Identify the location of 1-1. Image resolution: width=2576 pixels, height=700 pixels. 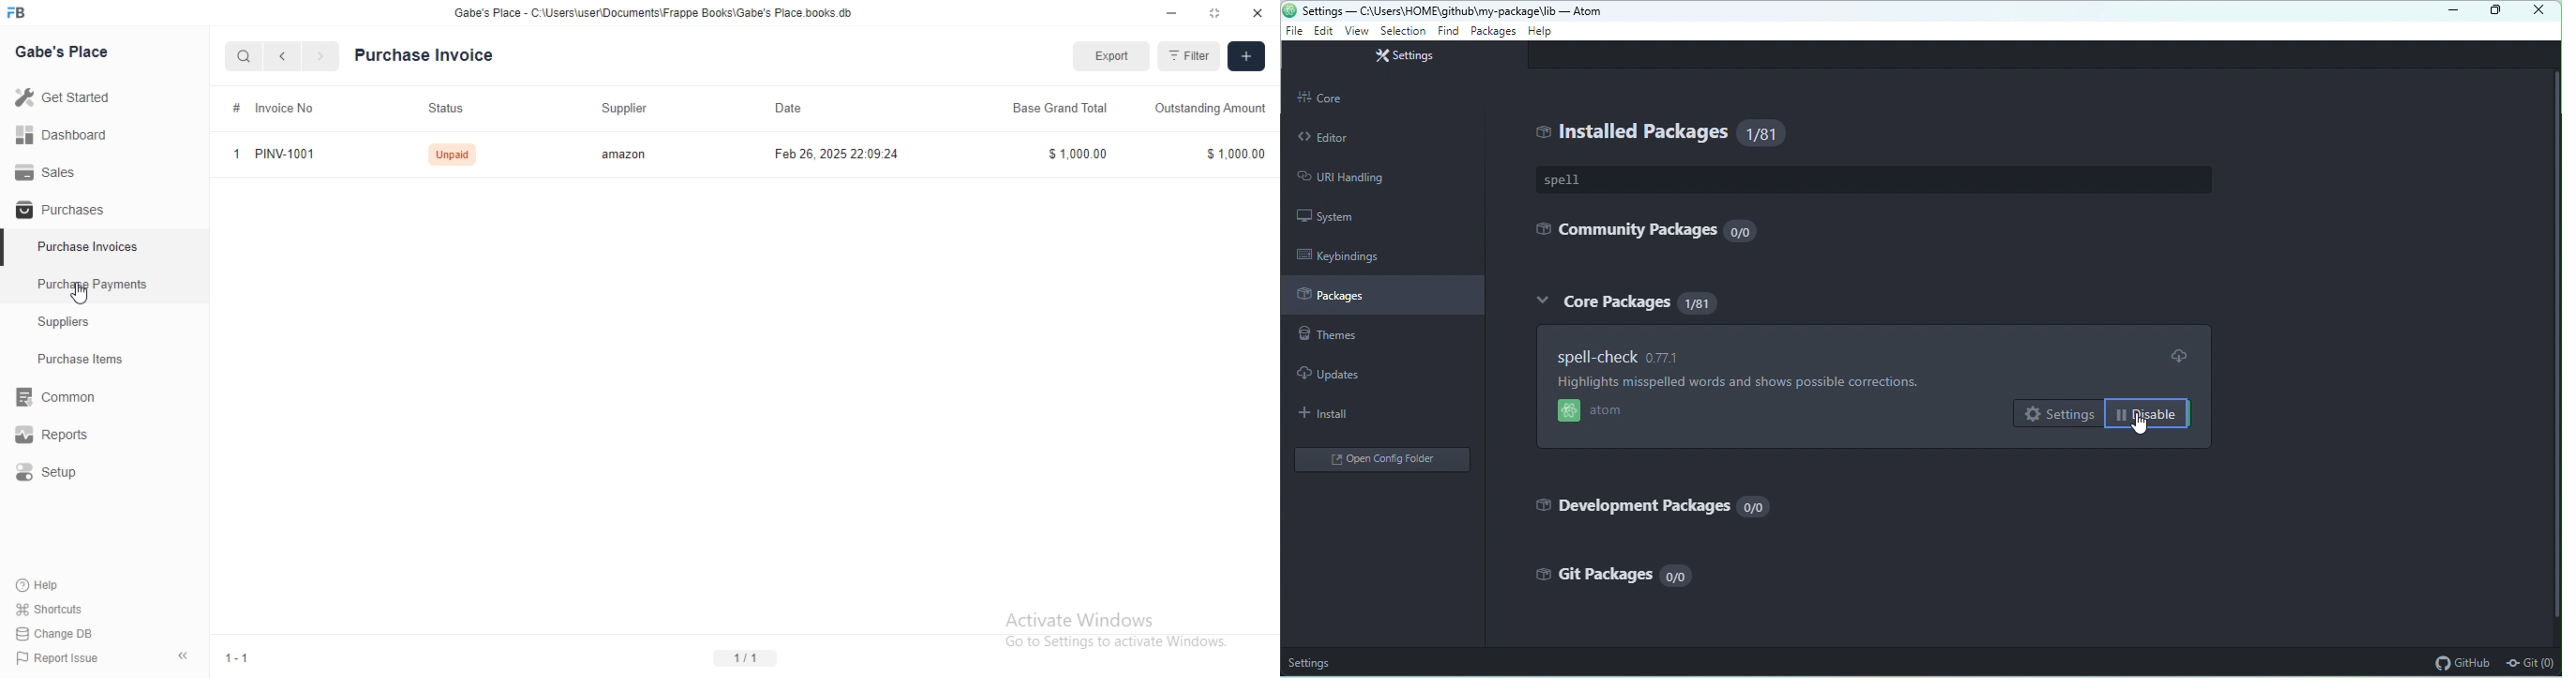
(238, 657).